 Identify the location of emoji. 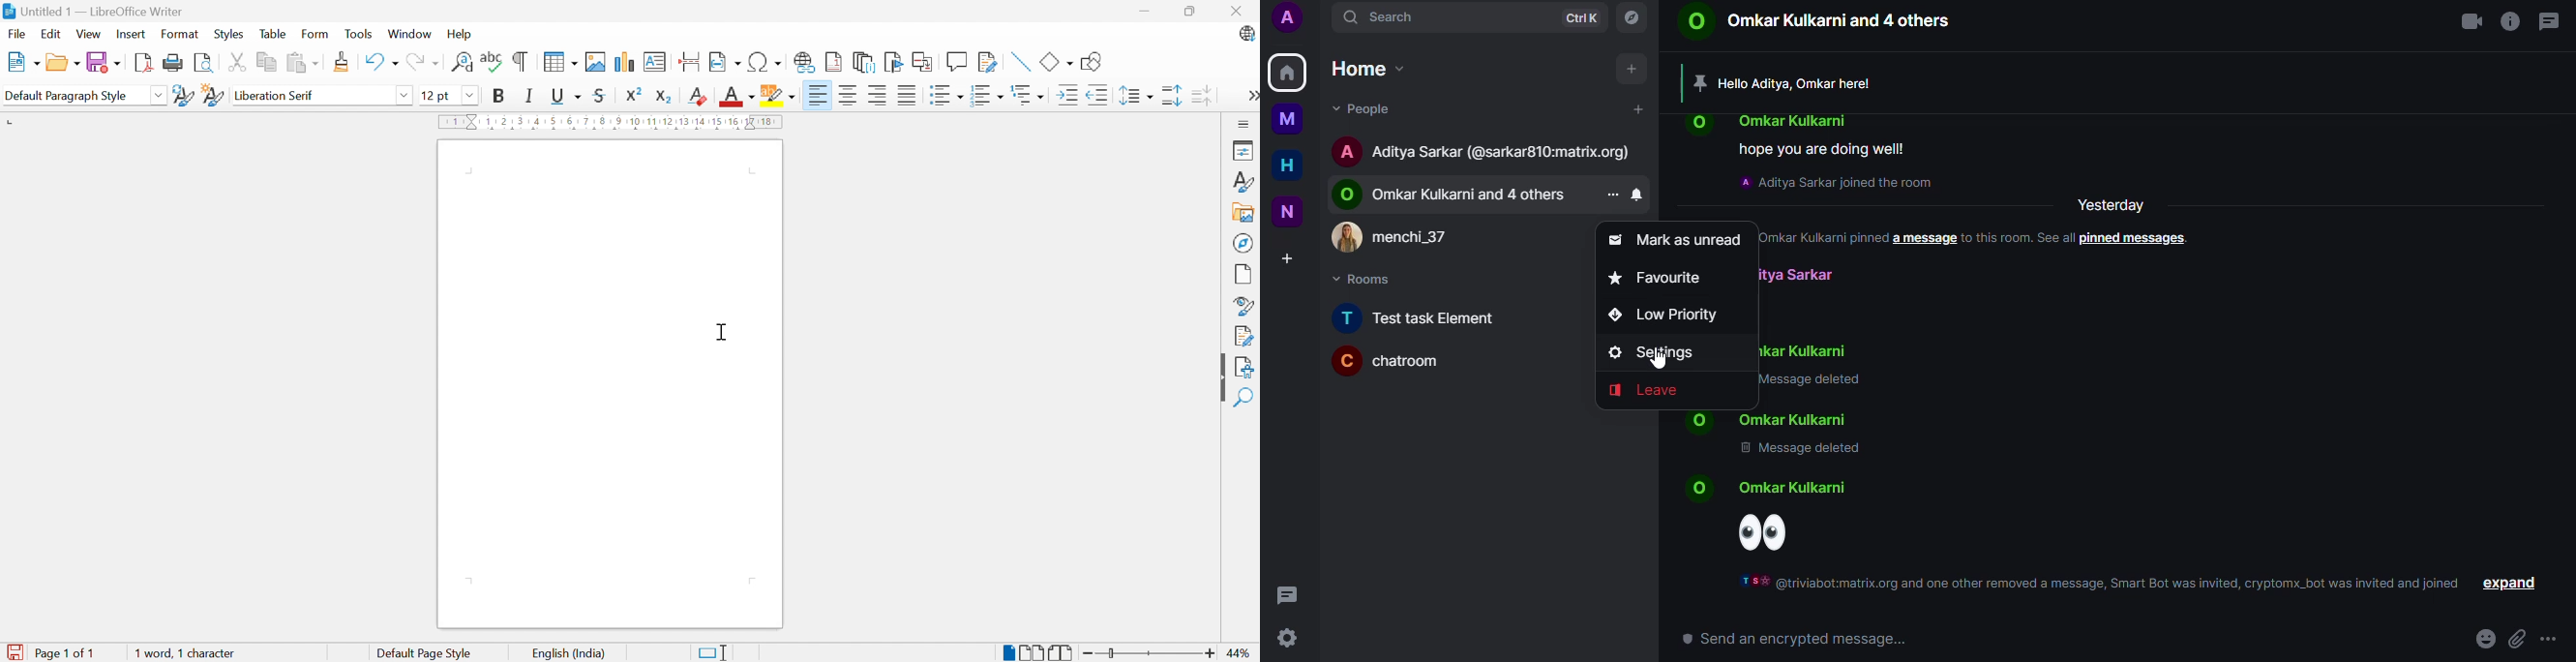
(1763, 533).